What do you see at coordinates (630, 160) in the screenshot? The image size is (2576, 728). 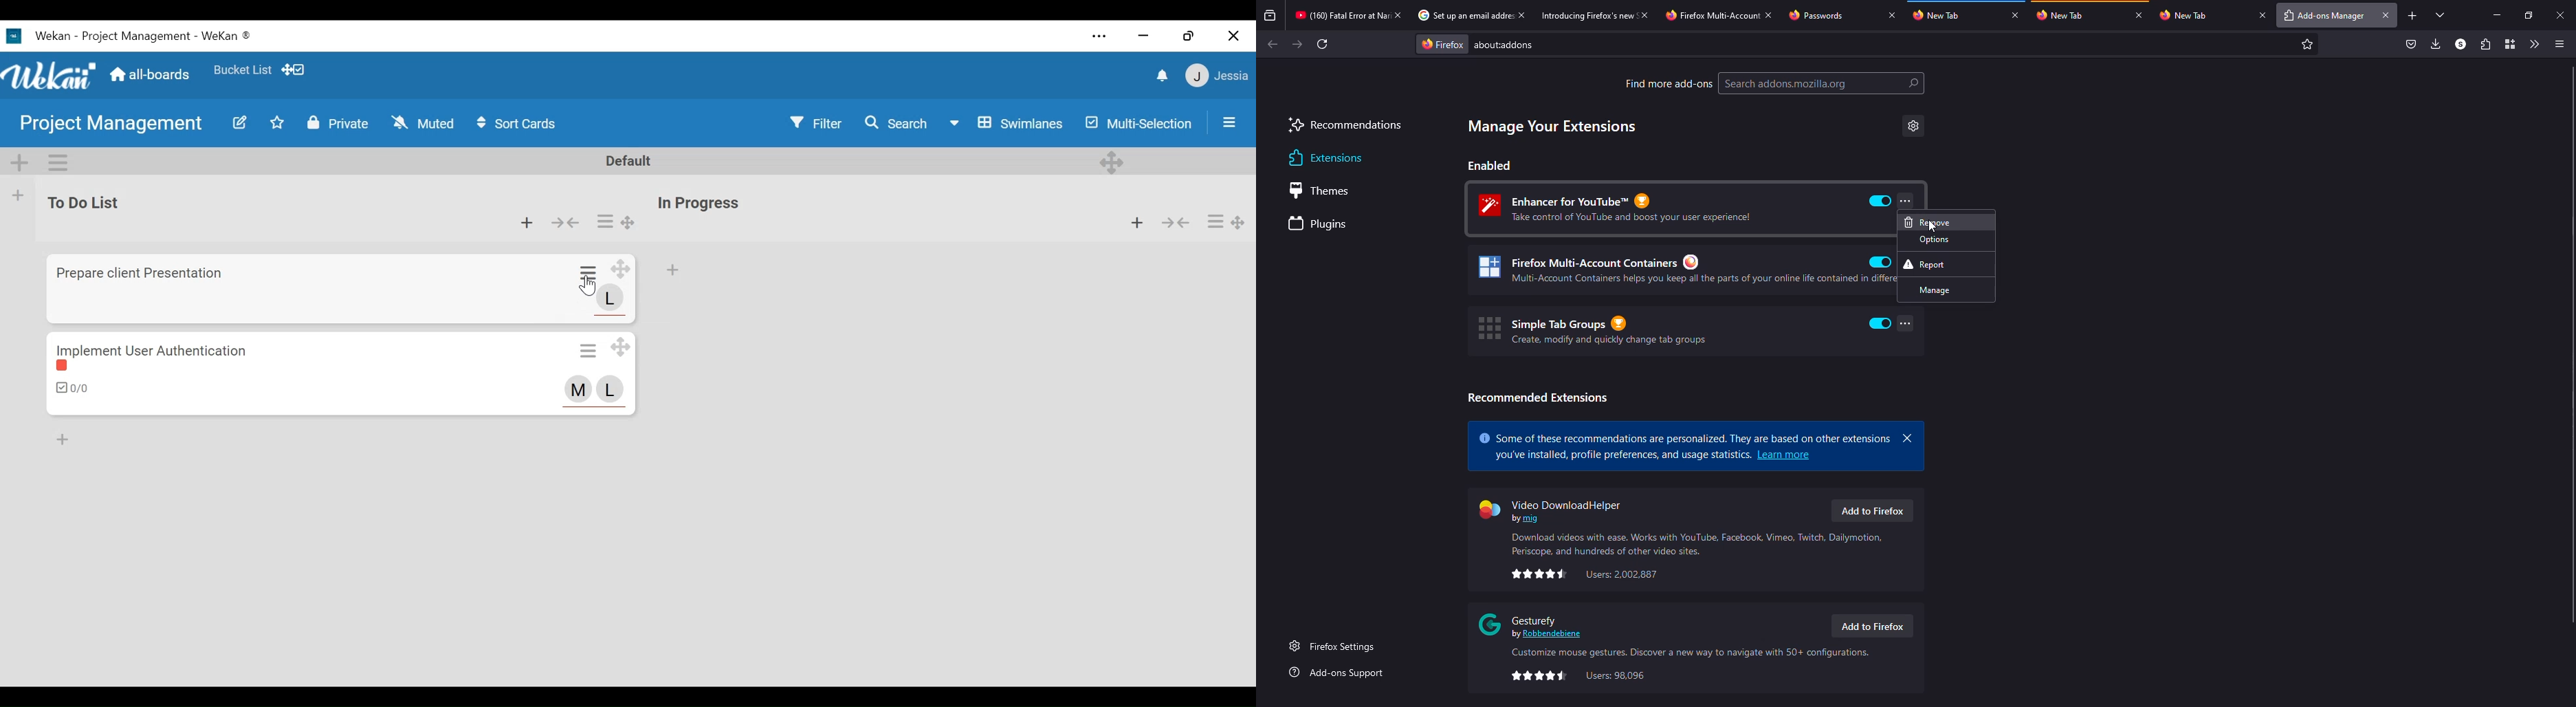 I see `Default` at bounding box center [630, 160].